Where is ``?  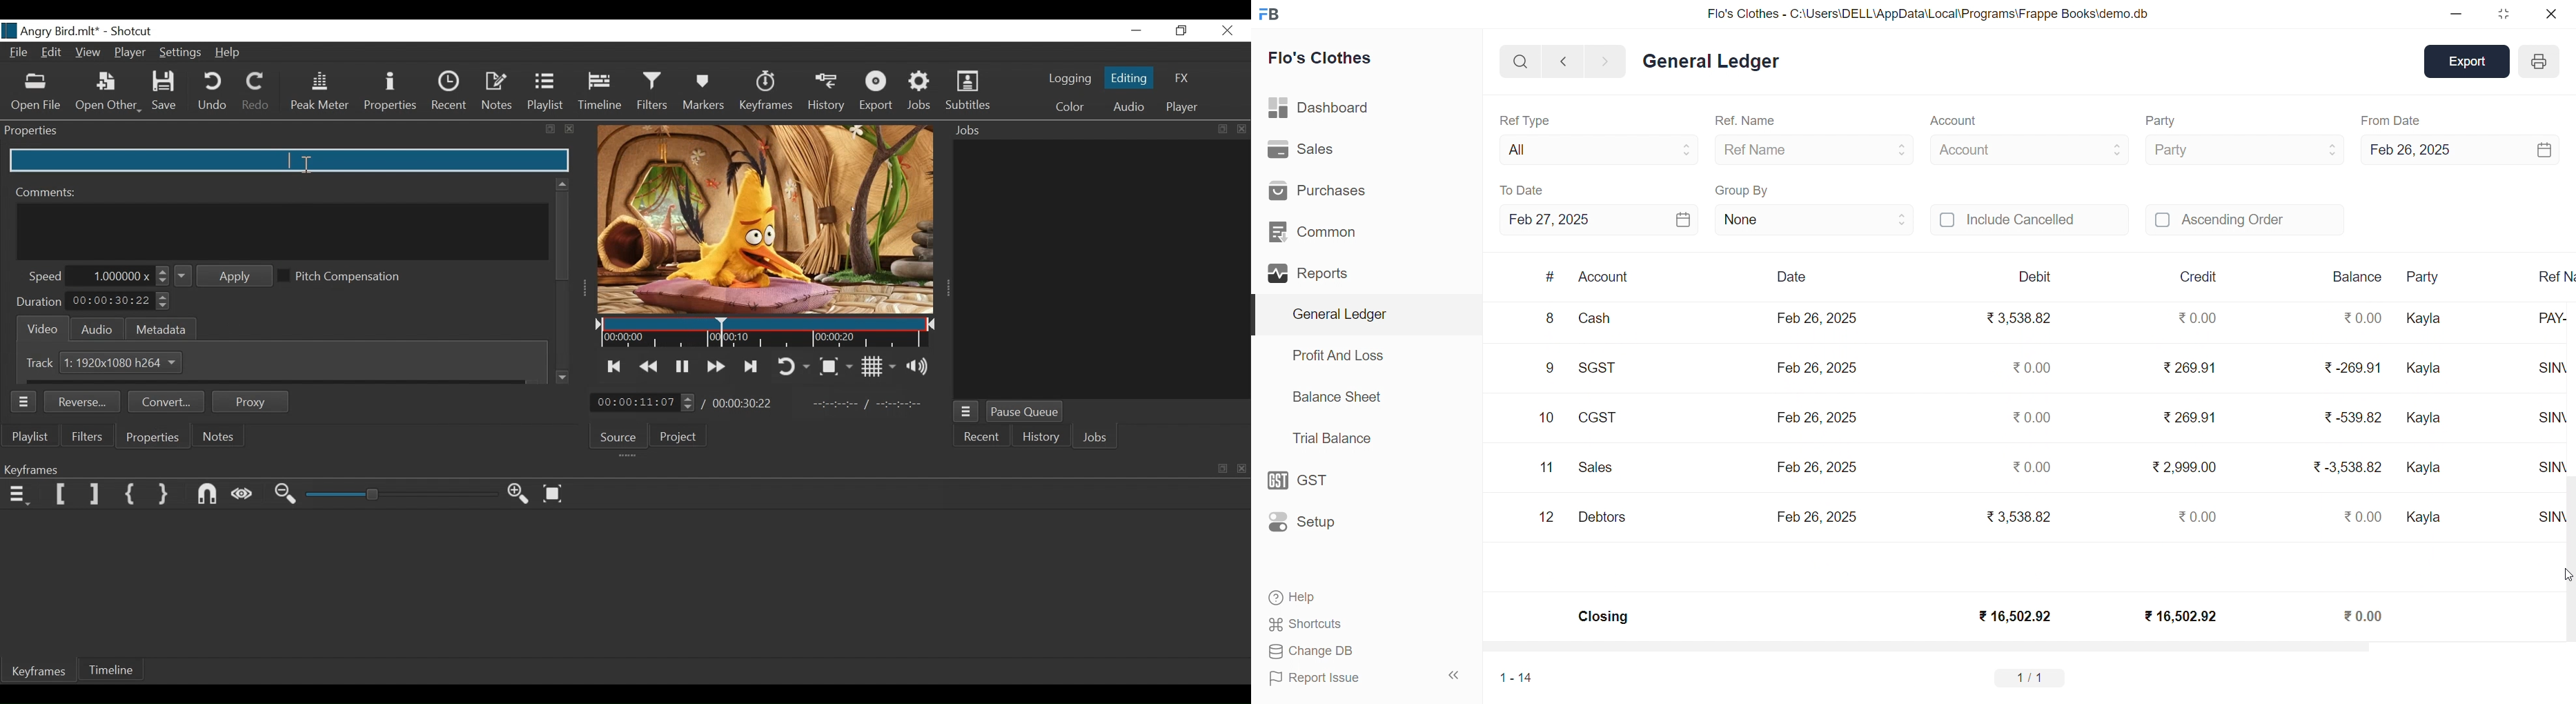  is located at coordinates (615, 435).